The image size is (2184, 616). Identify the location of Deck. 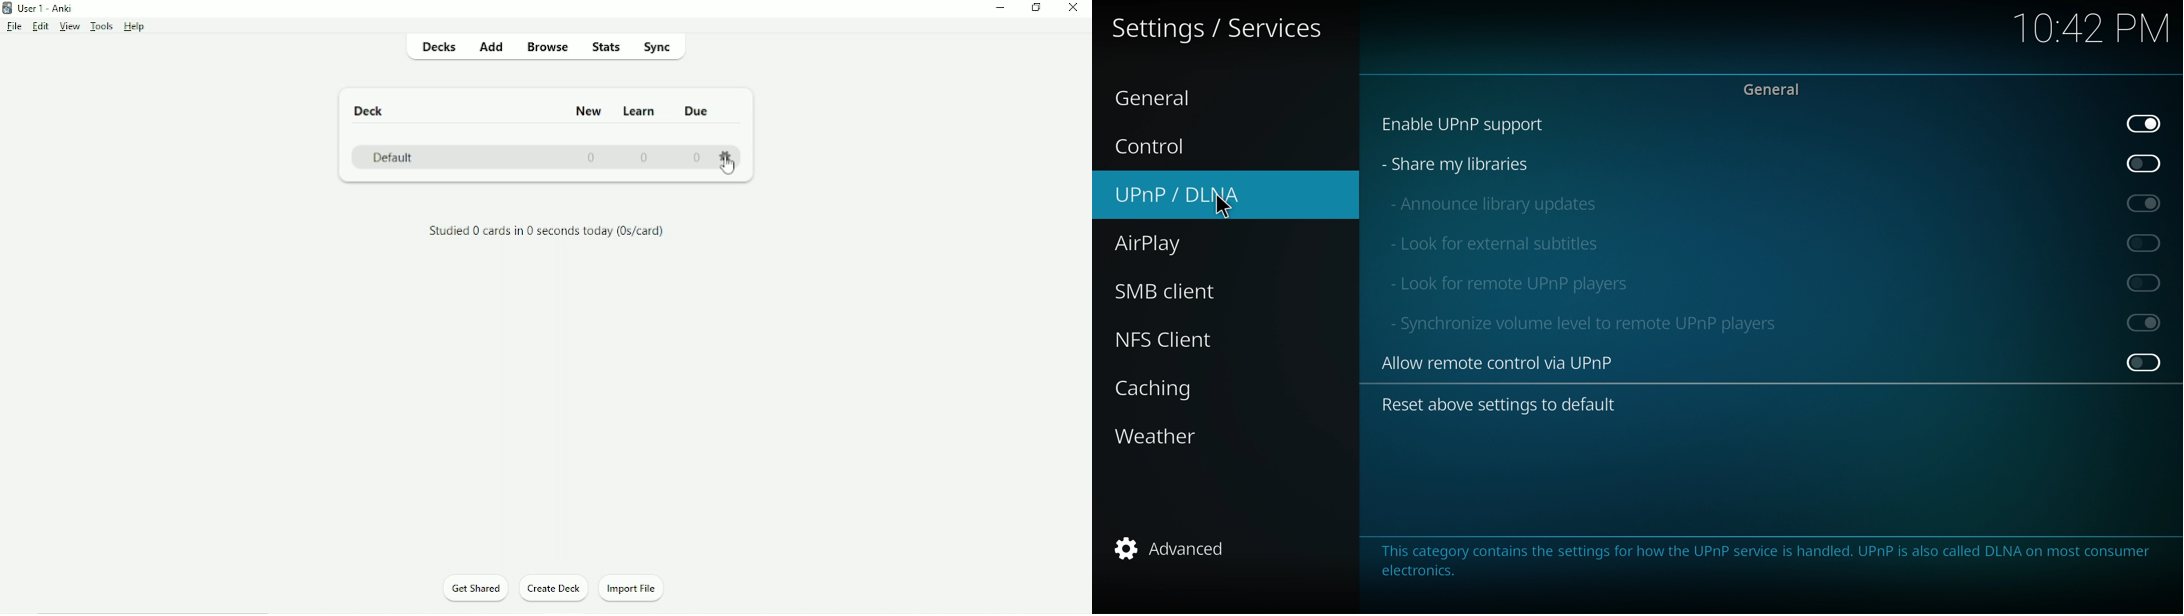
(371, 111).